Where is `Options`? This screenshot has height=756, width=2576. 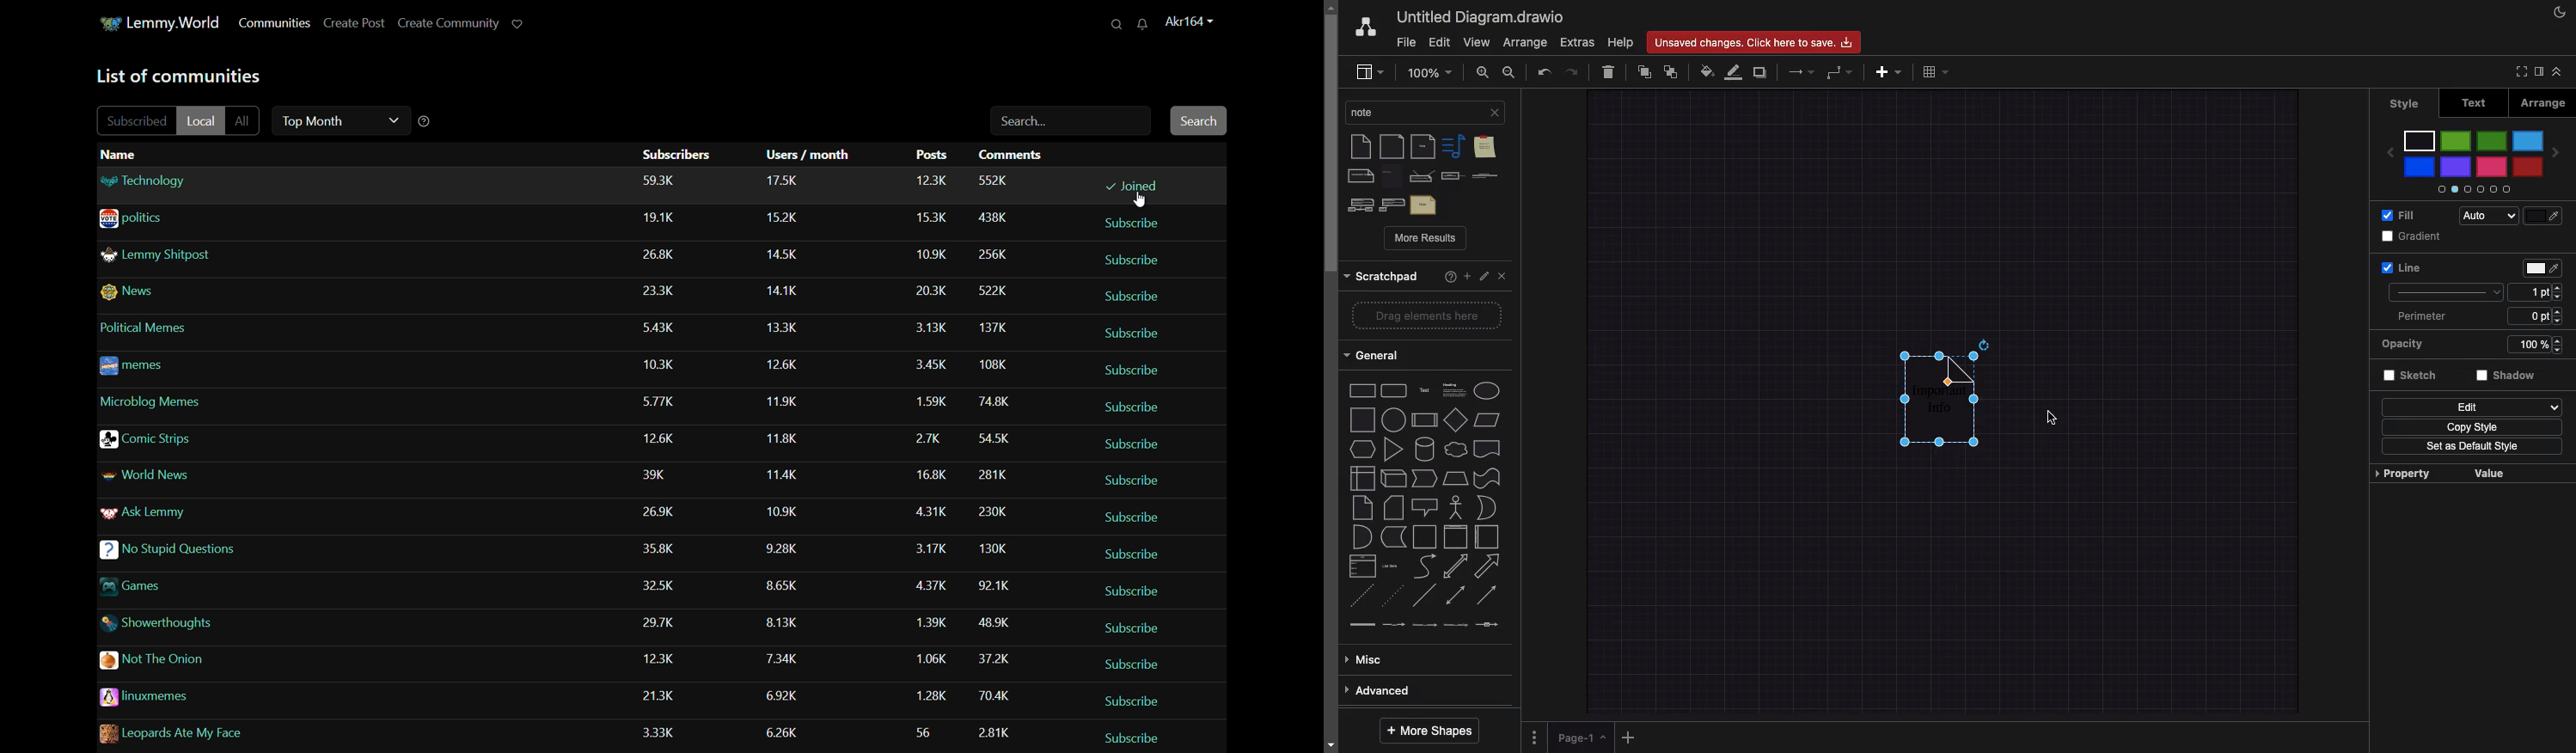 Options is located at coordinates (1534, 738).